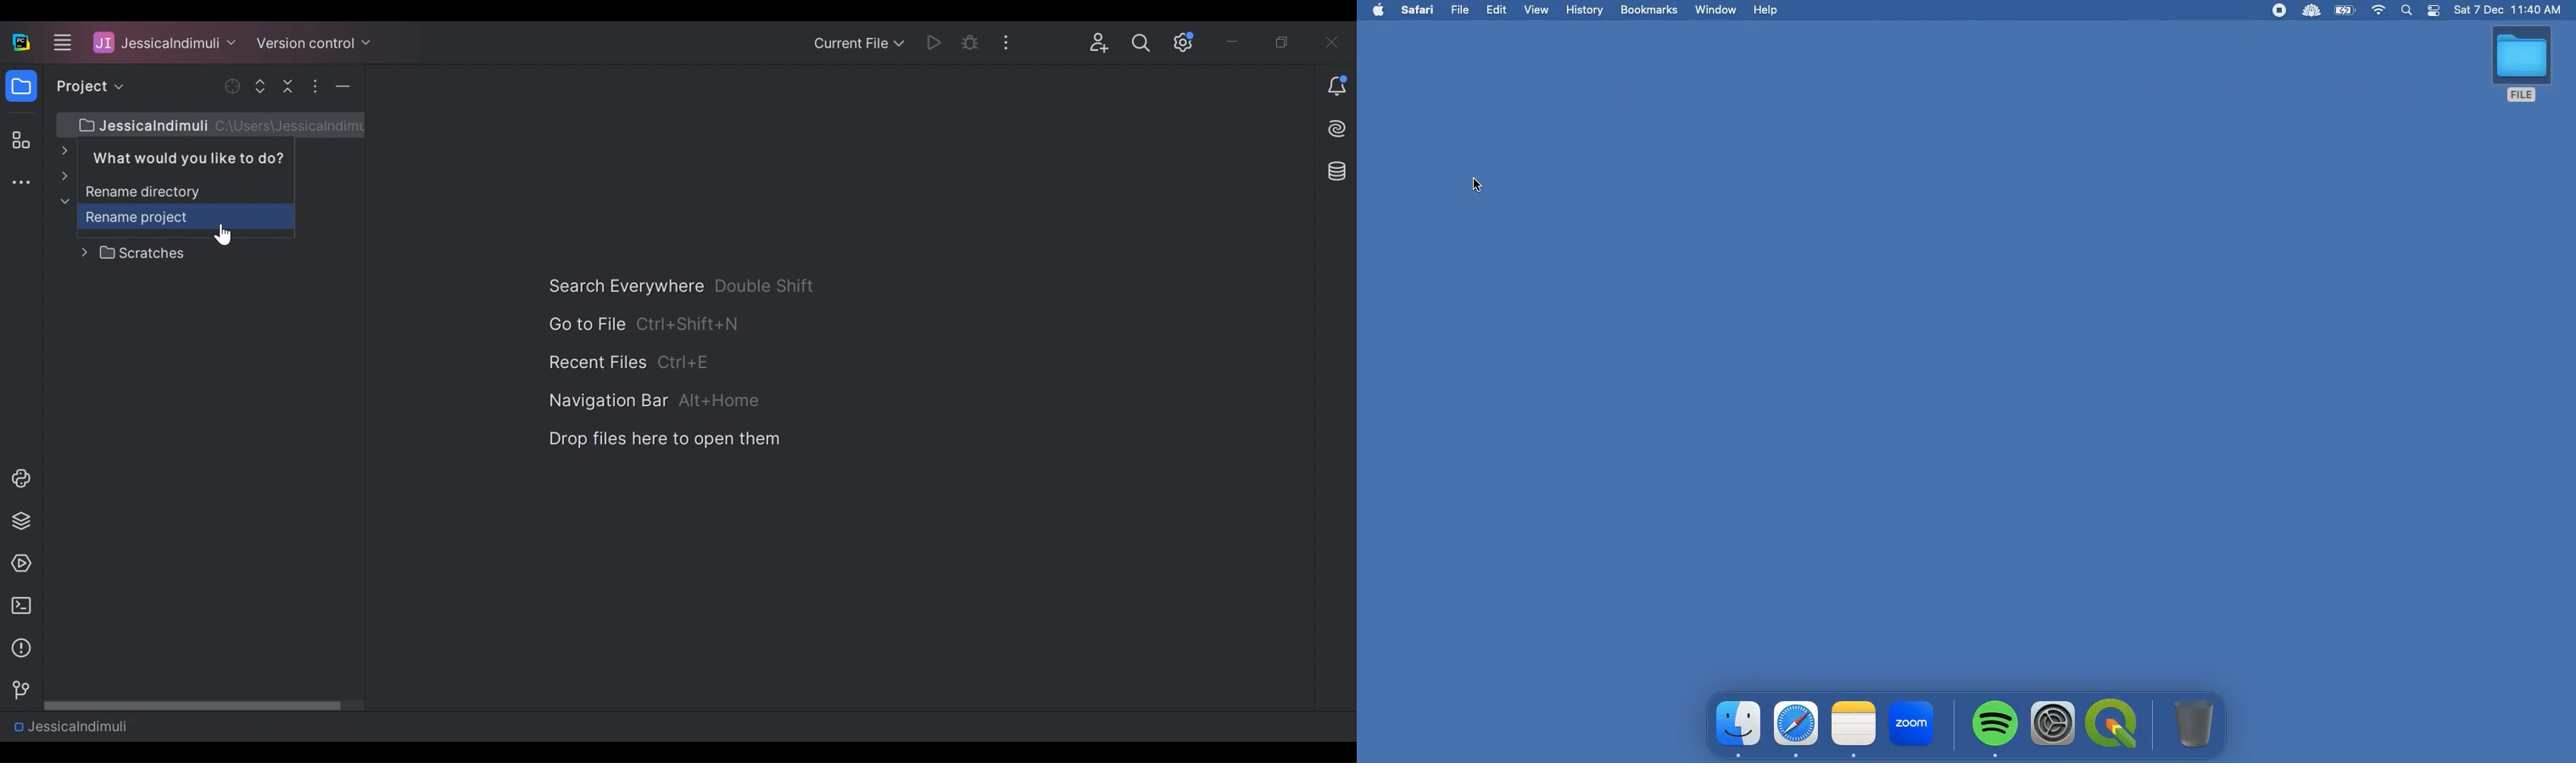 The image size is (2576, 784). Describe the element at coordinates (2281, 10) in the screenshot. I see `stop recording` at that location.